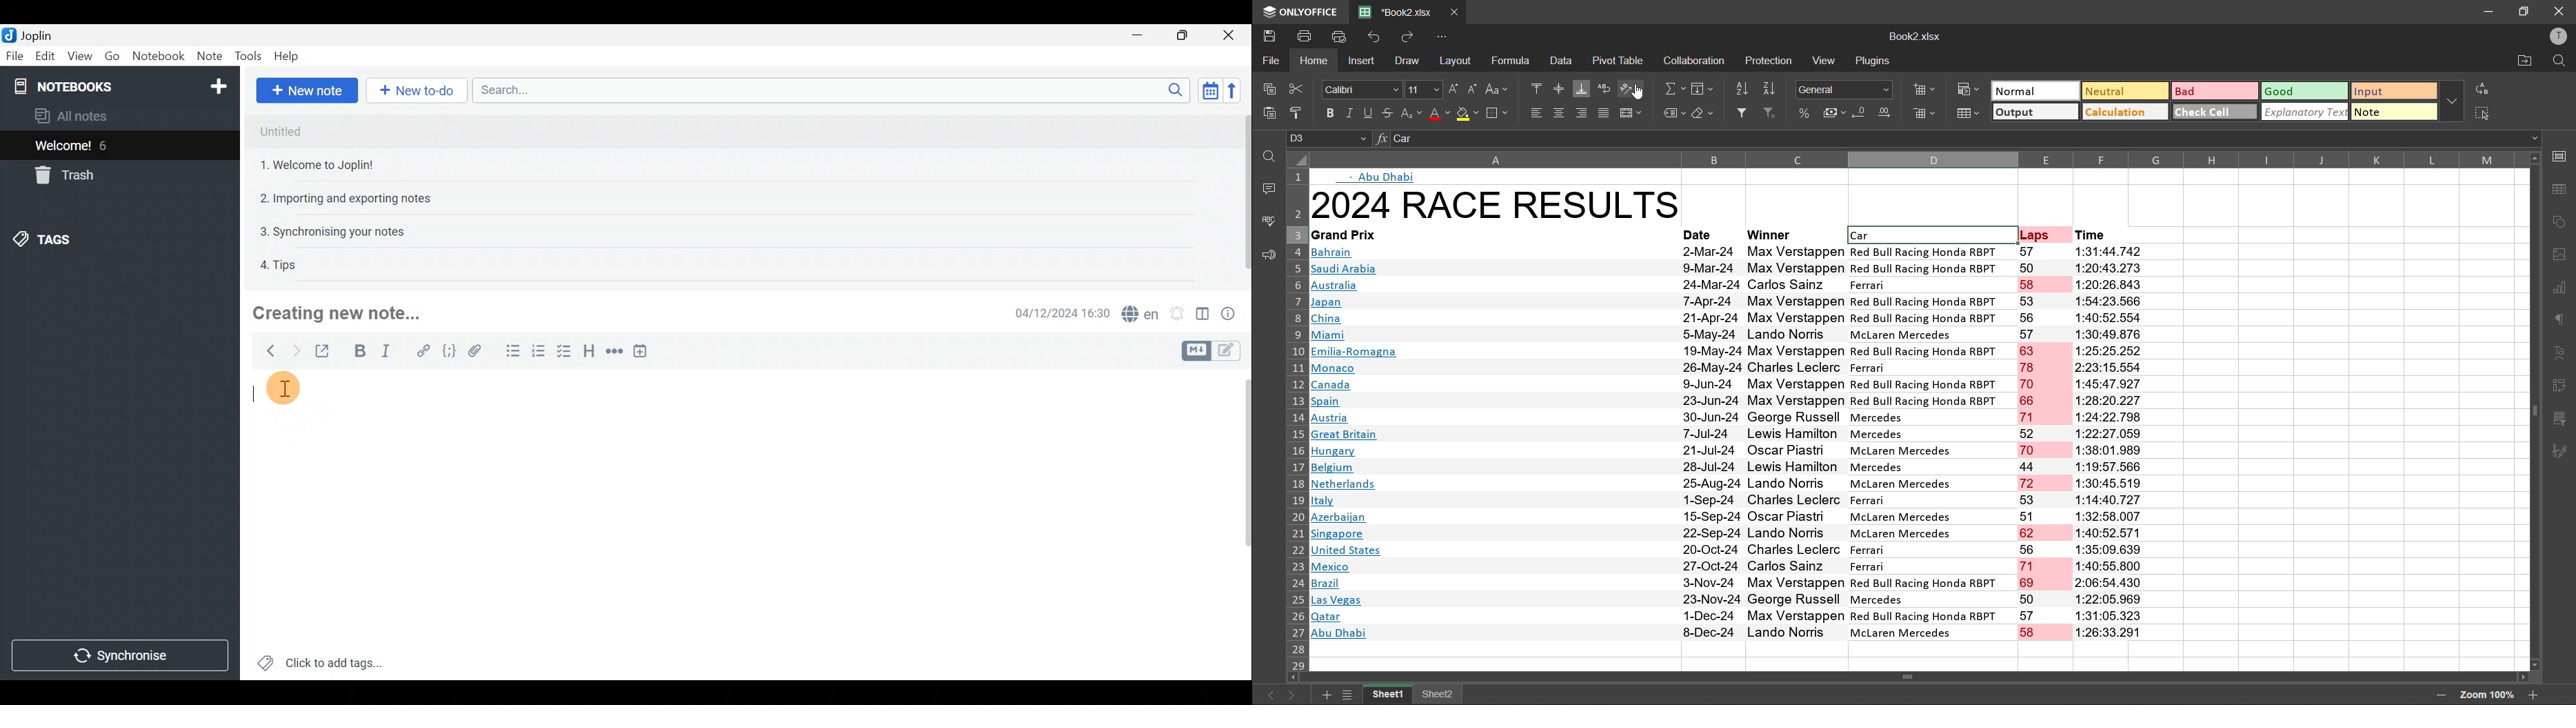  What do you see at coordinates (1776, 682) in the screenshot?
I see `Scrollbar` at bounding box center [1776, 682].